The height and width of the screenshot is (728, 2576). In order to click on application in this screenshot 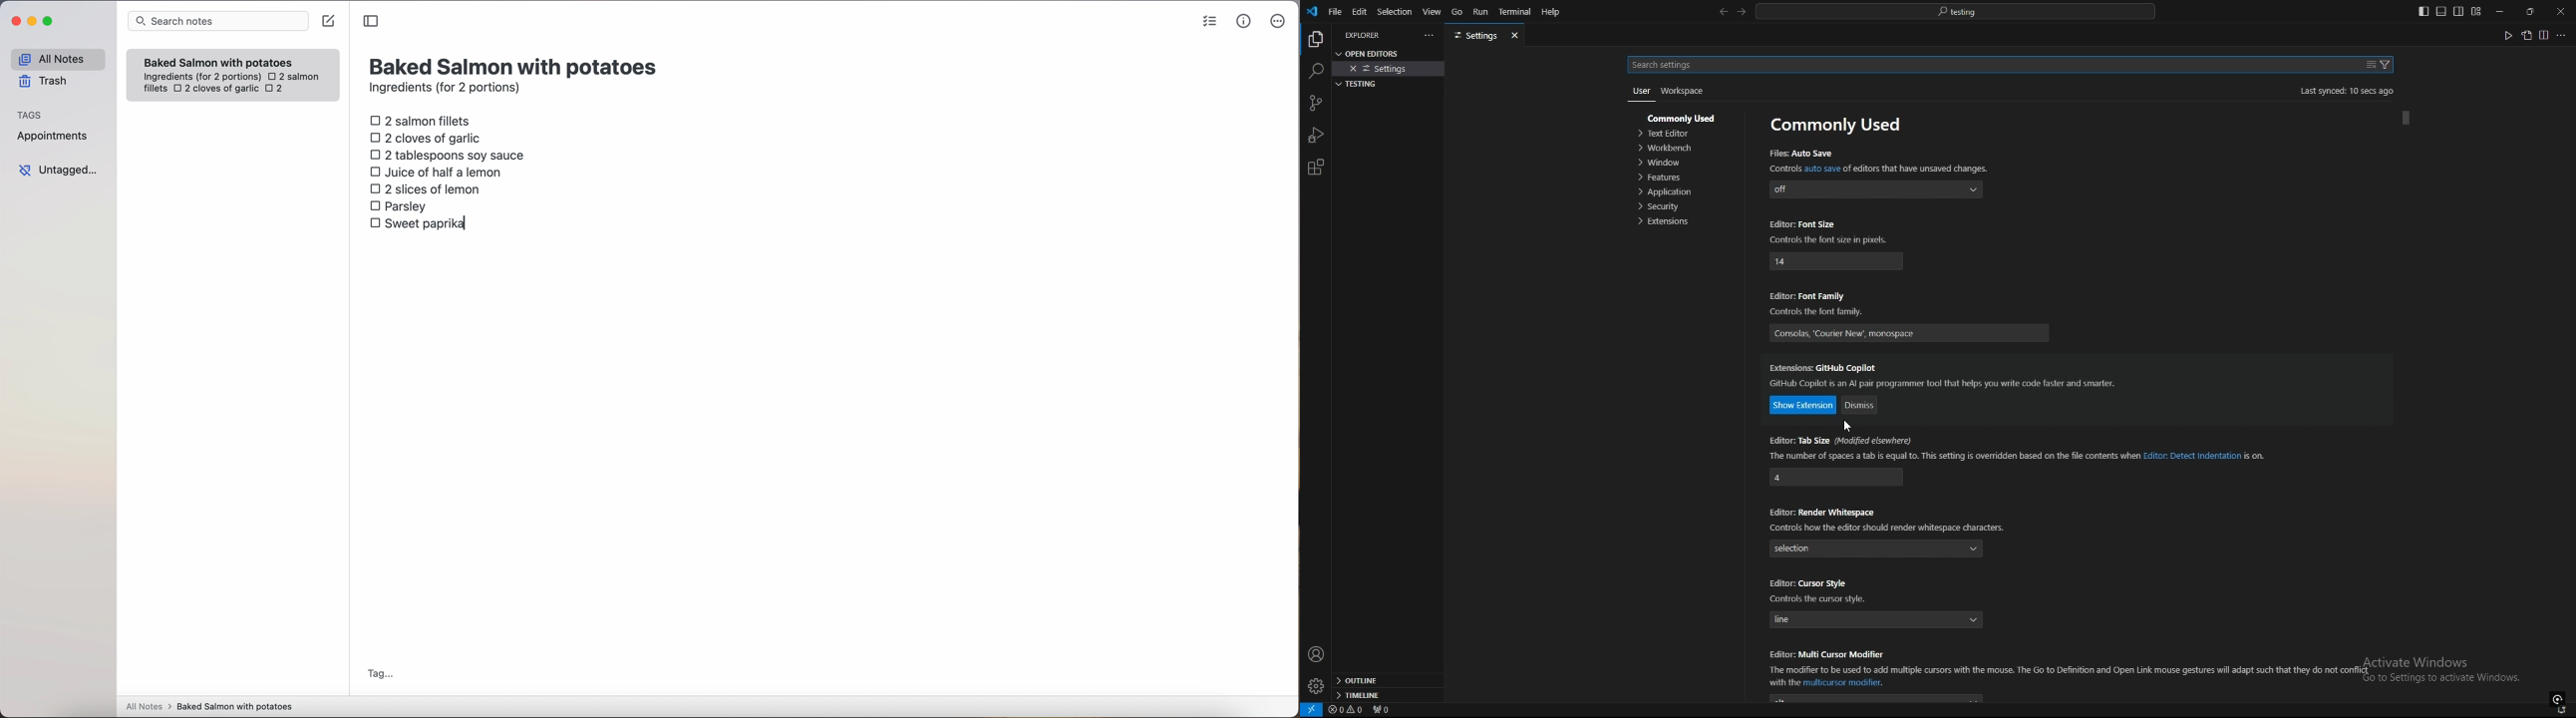, I will do `click(1682, 192)`.